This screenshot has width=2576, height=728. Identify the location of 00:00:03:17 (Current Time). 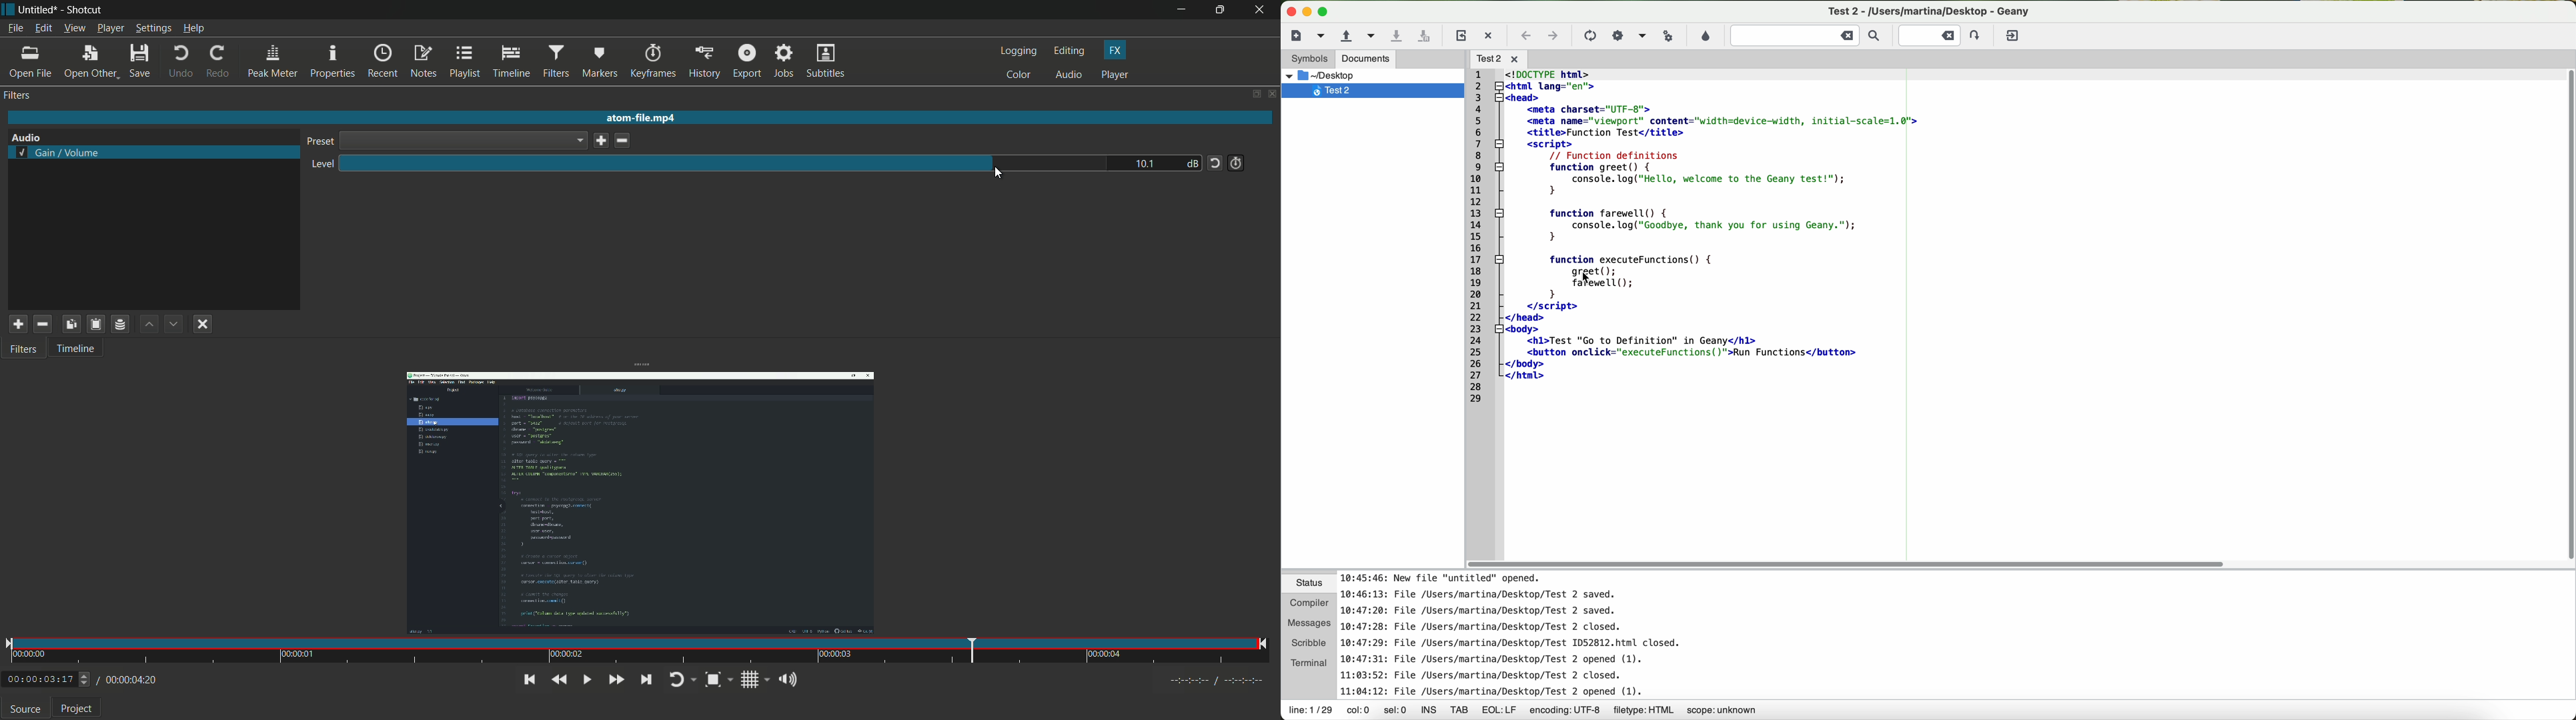
(48, 680).